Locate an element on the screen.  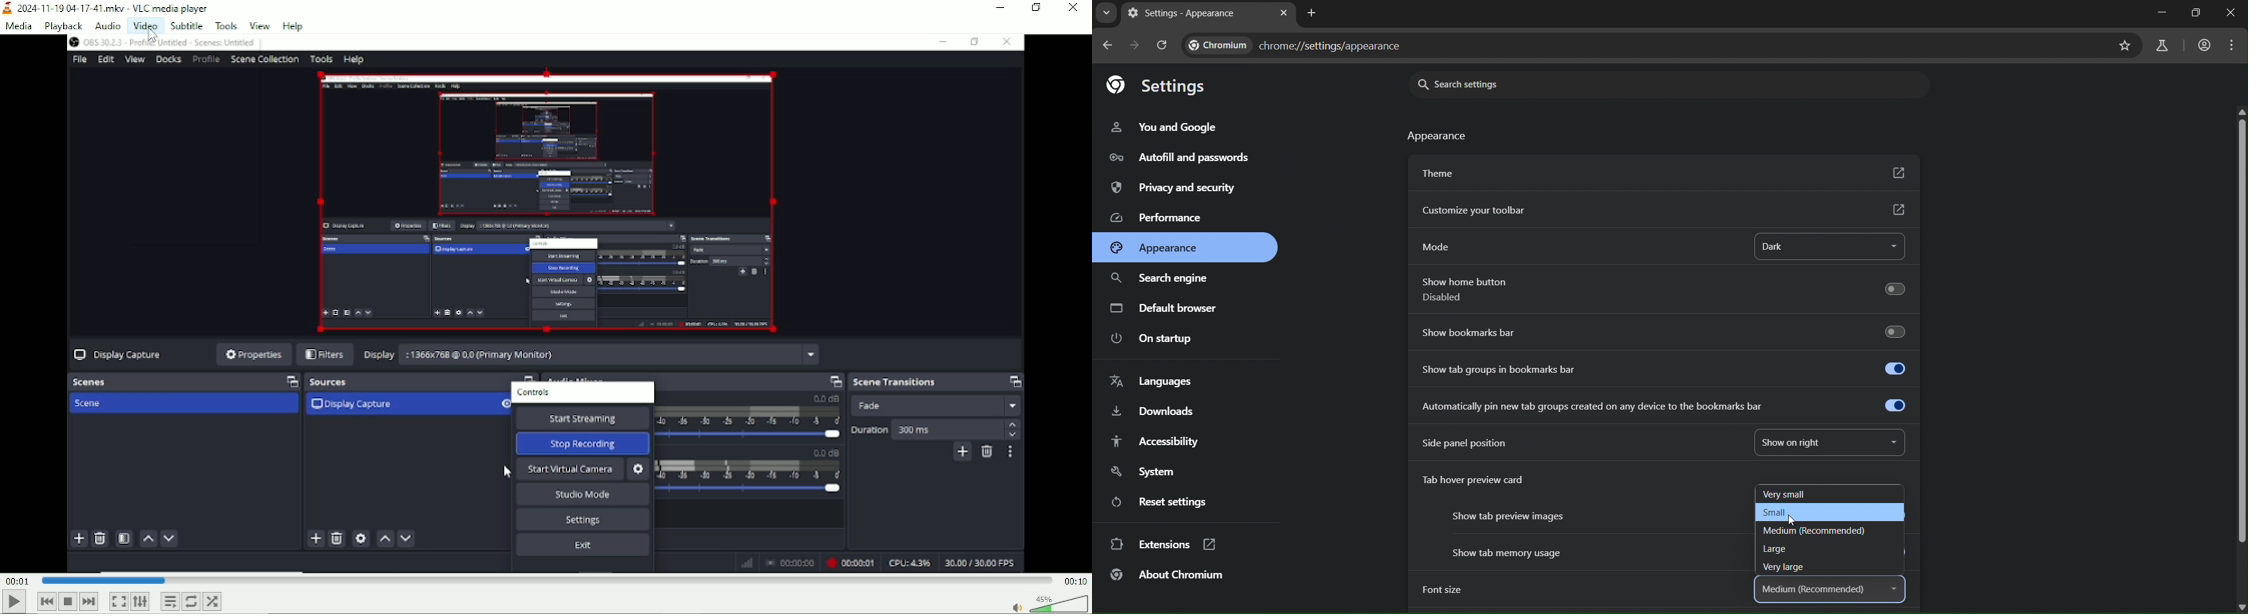
 is located at coordinates (118, 601).